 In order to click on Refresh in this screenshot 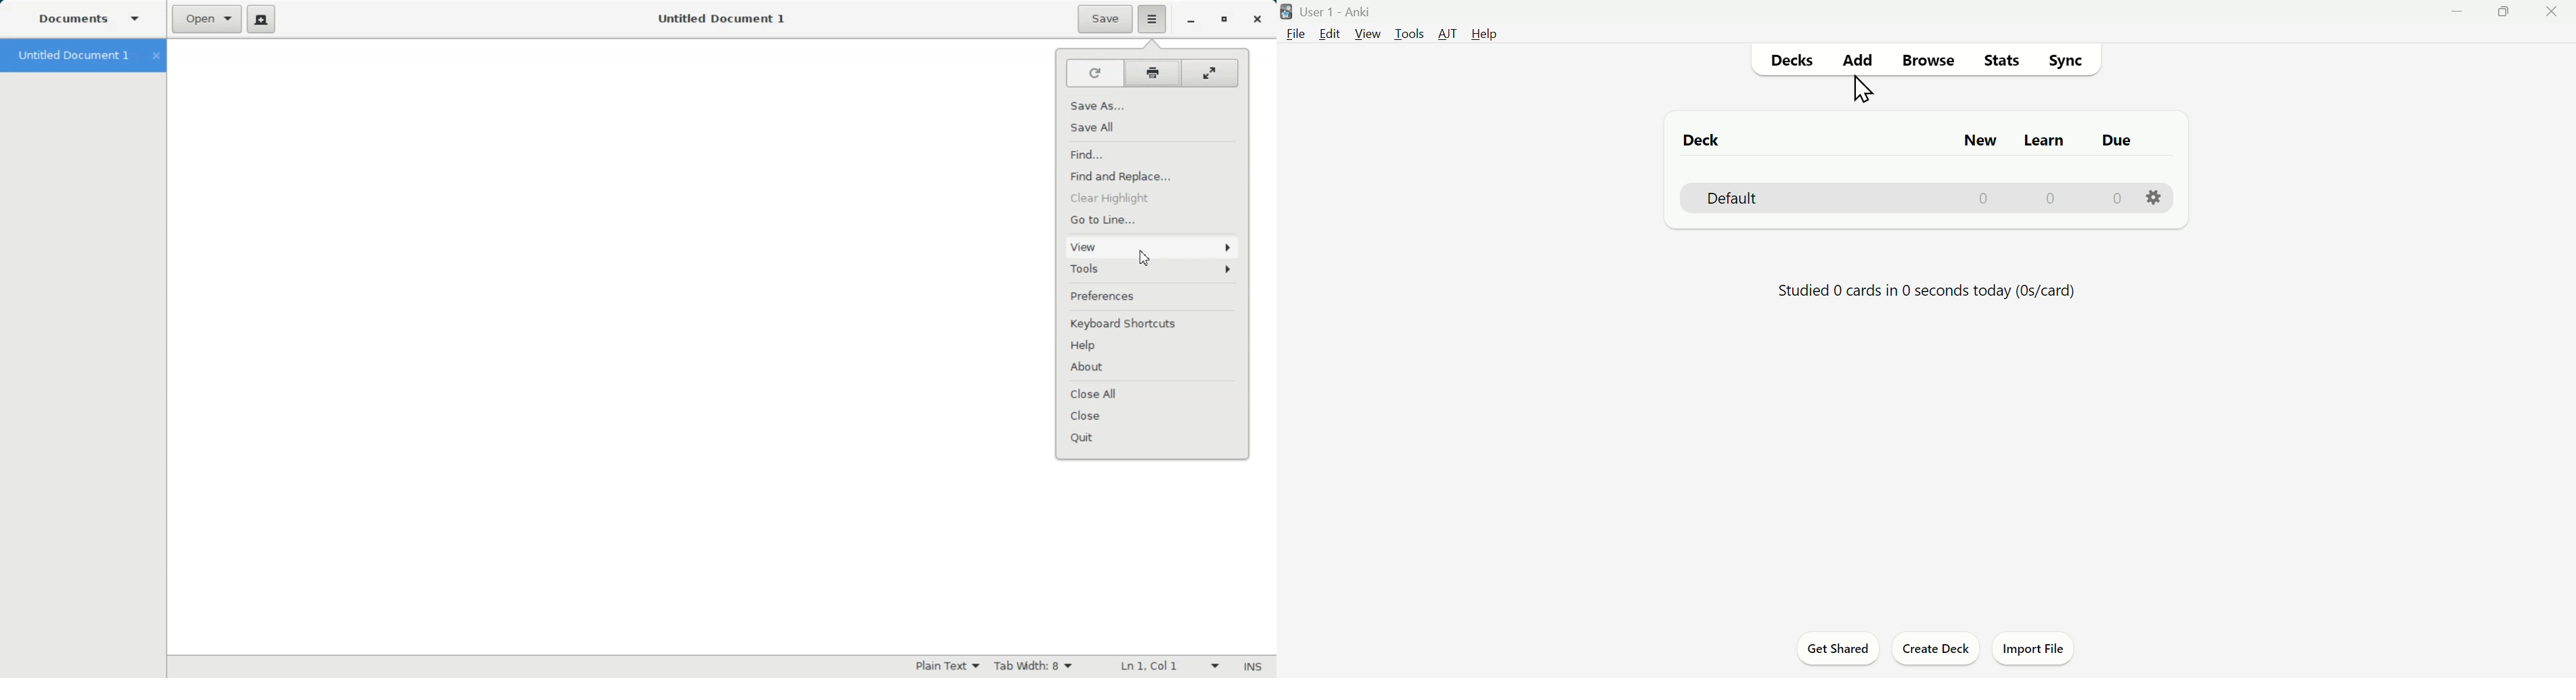, I will do `click(1092, 72)`.